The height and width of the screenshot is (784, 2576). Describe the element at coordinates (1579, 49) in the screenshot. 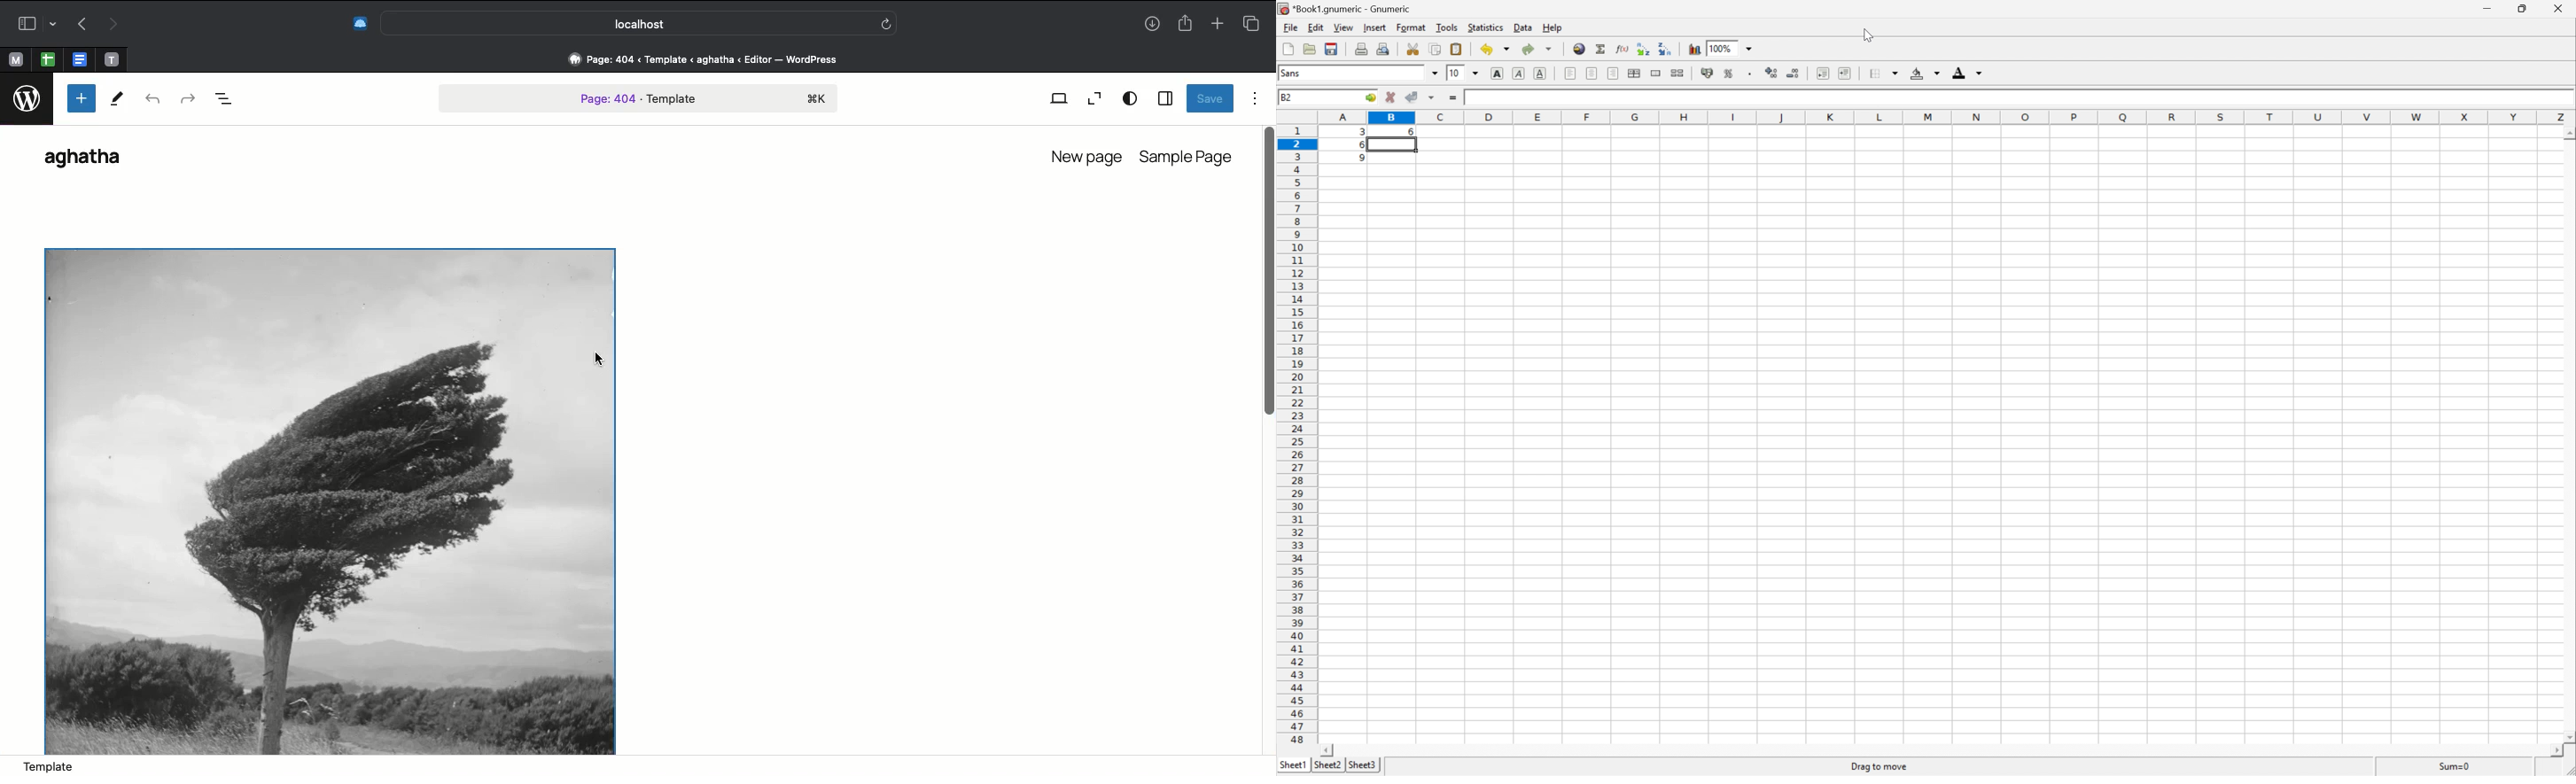

I see `Insert a hyperlink` at that location.